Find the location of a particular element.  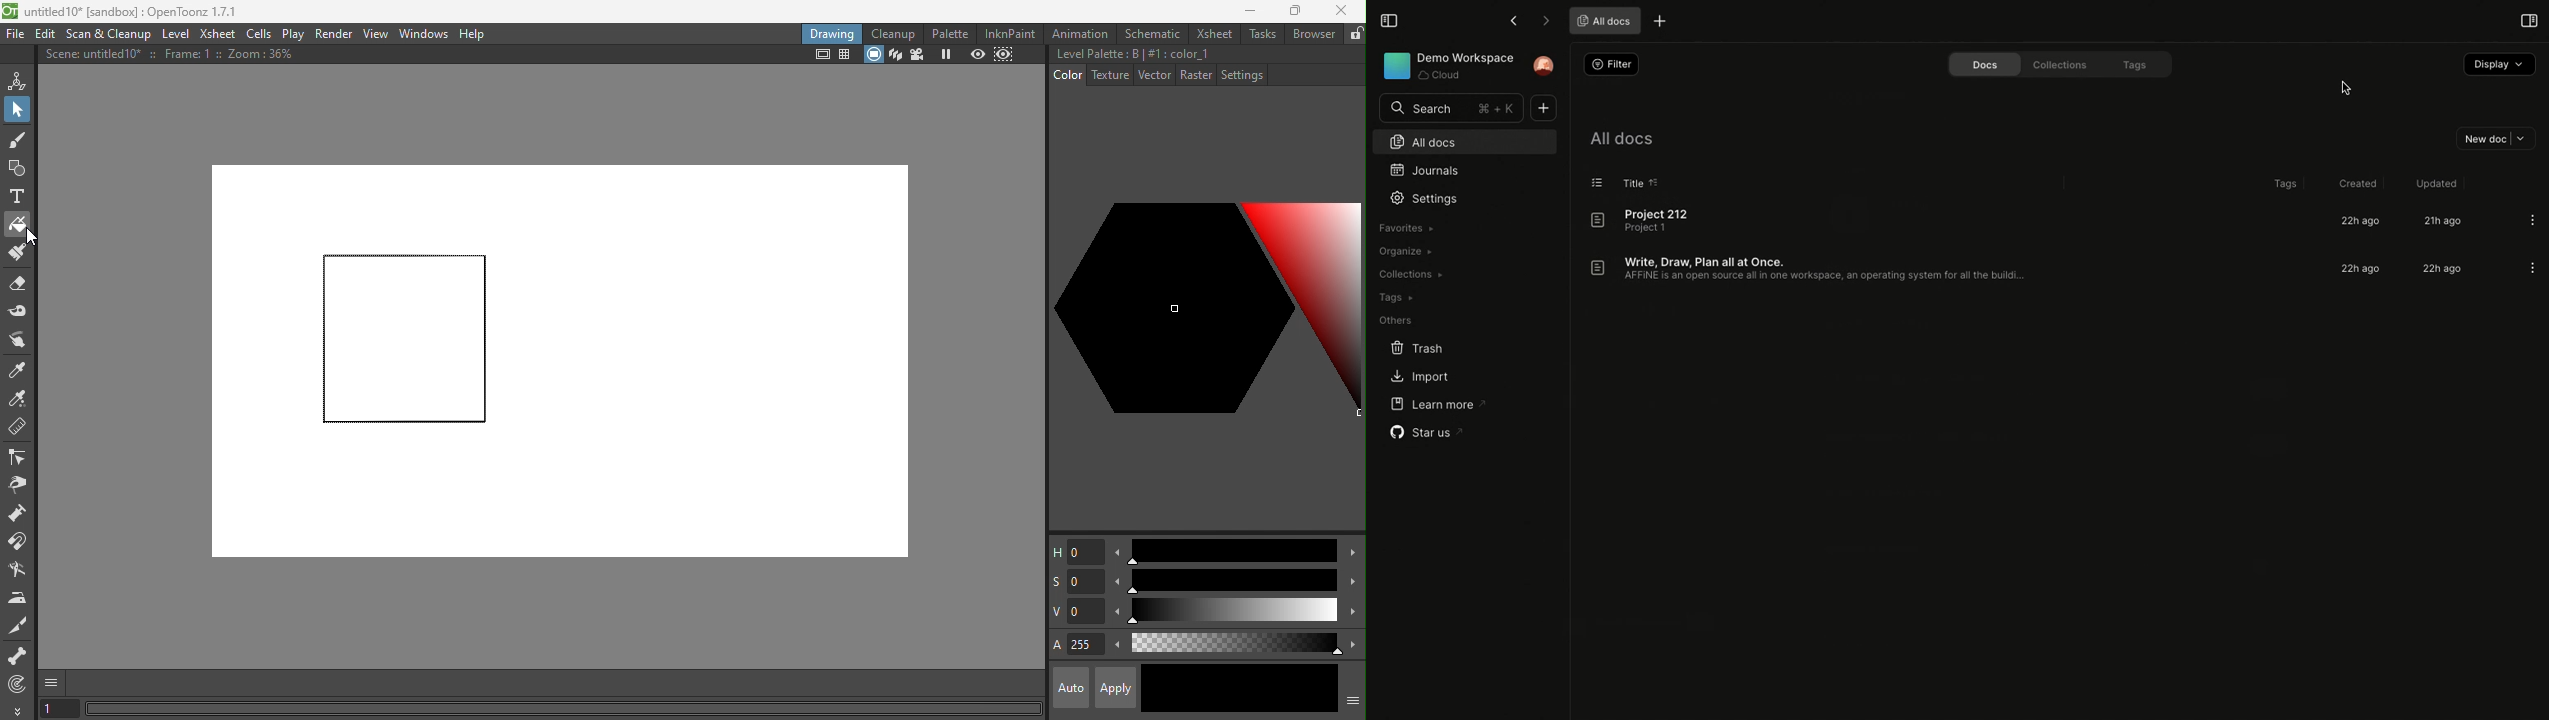

All docs is located at coordinates (1602, 20).